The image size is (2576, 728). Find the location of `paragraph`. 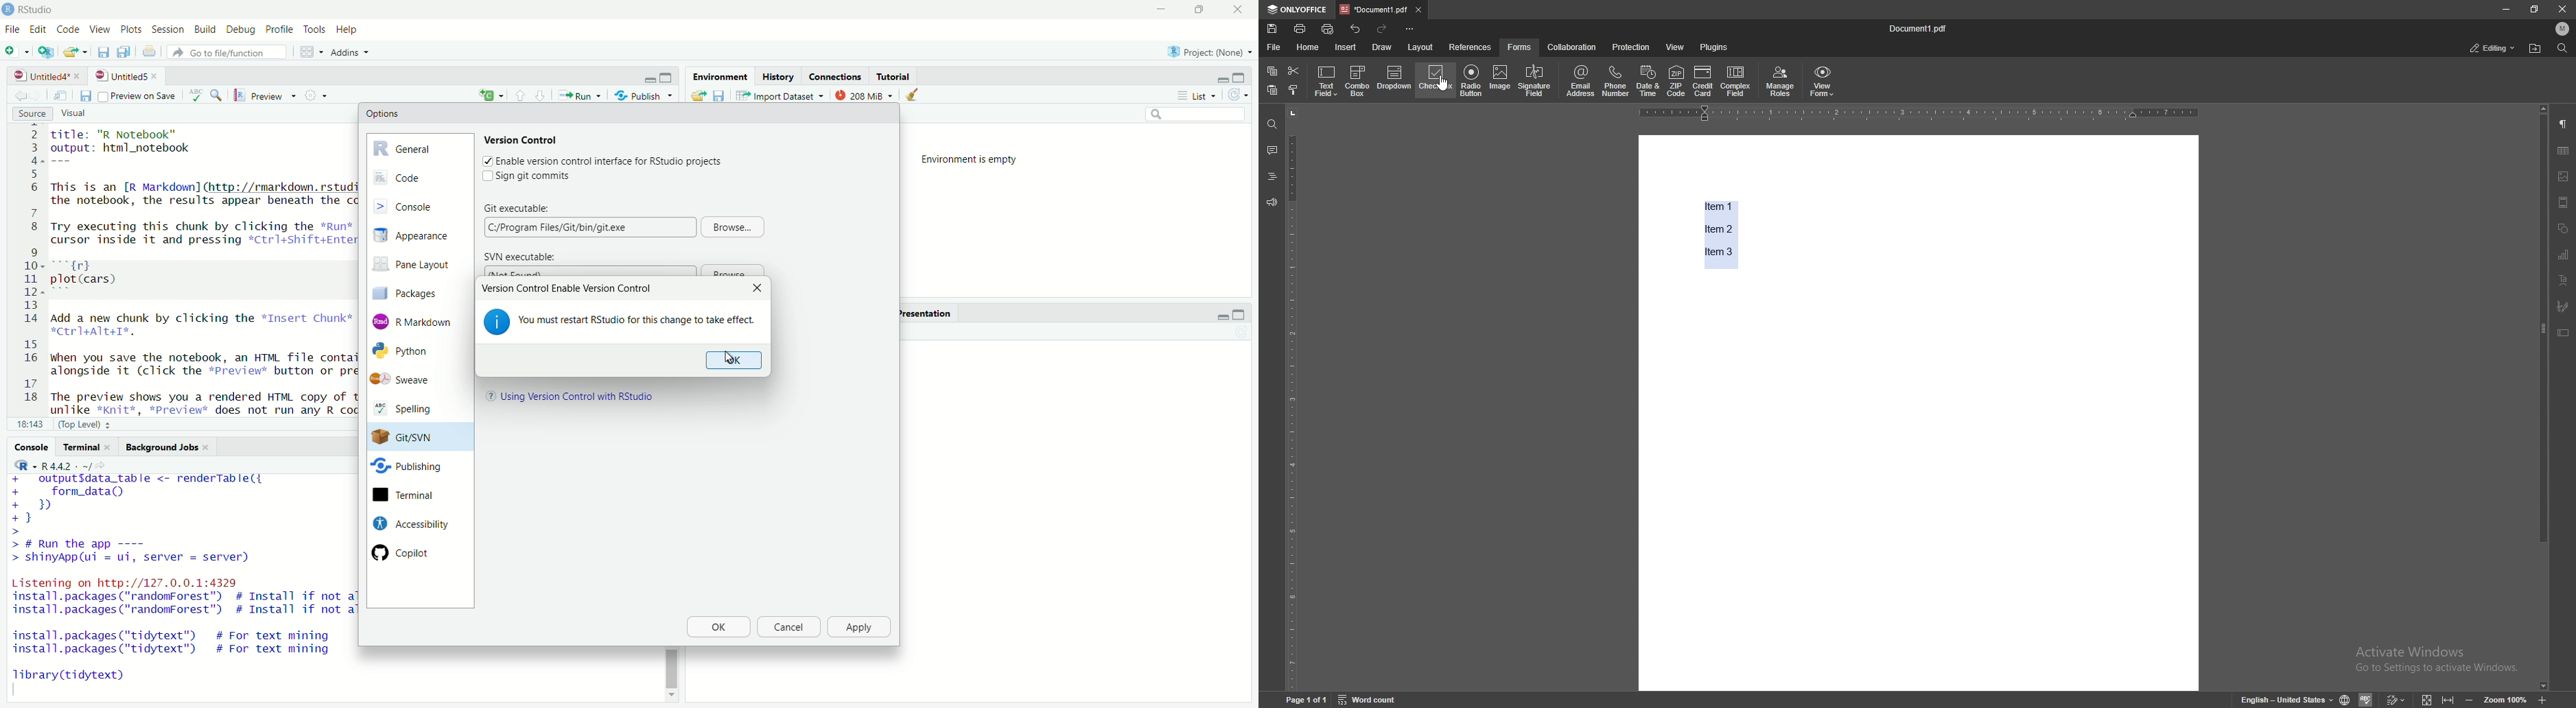

paragraph is located at coordinates (2564, 124).